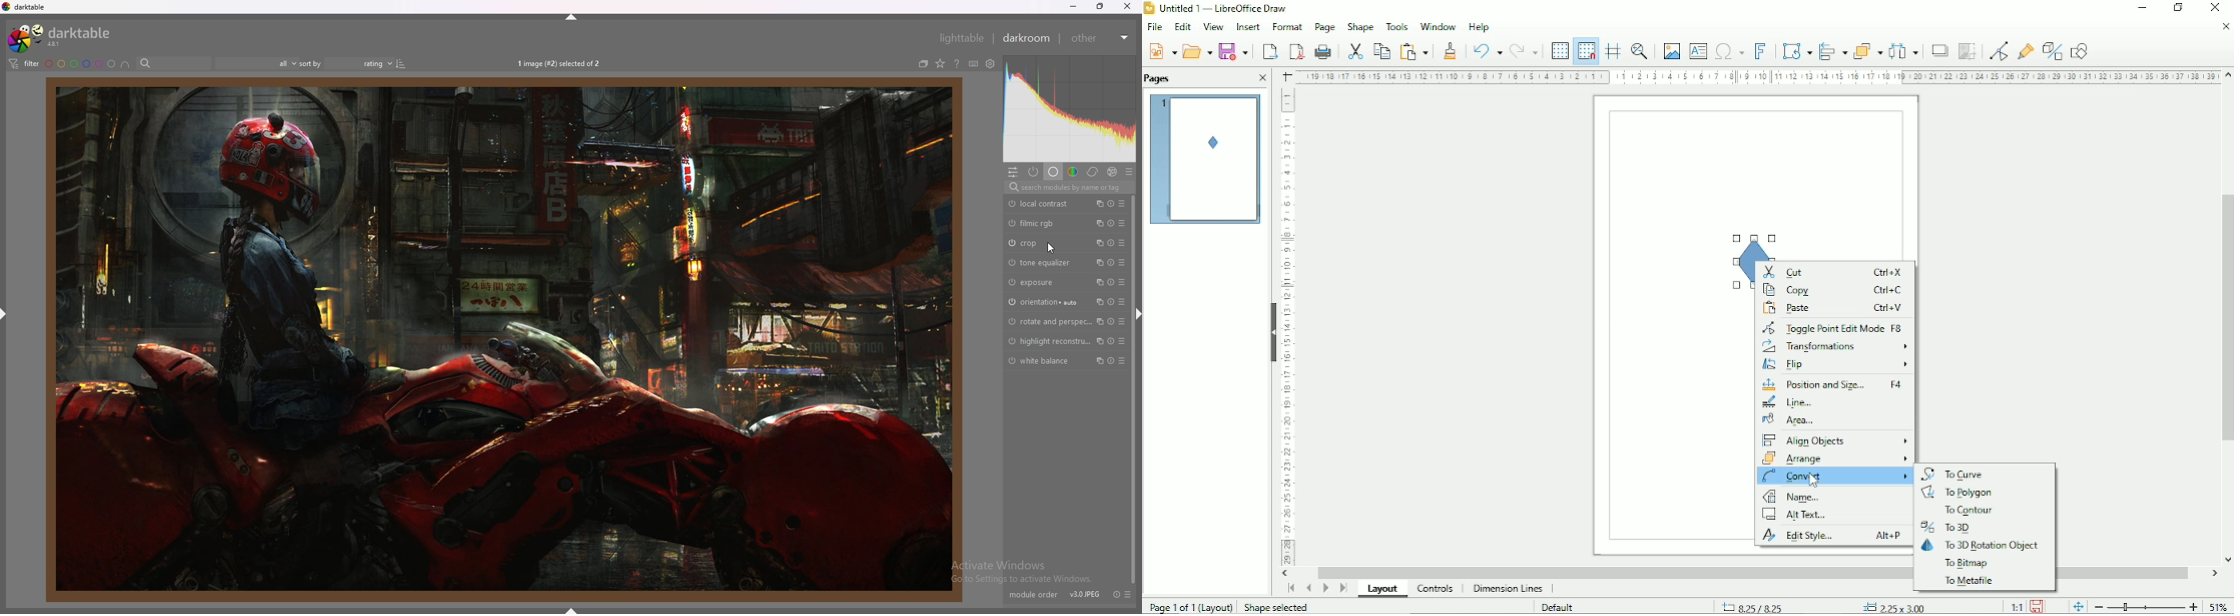 The width and height of the screenshot is (2240, 616). I want to click on presets, so click(1122, 262).